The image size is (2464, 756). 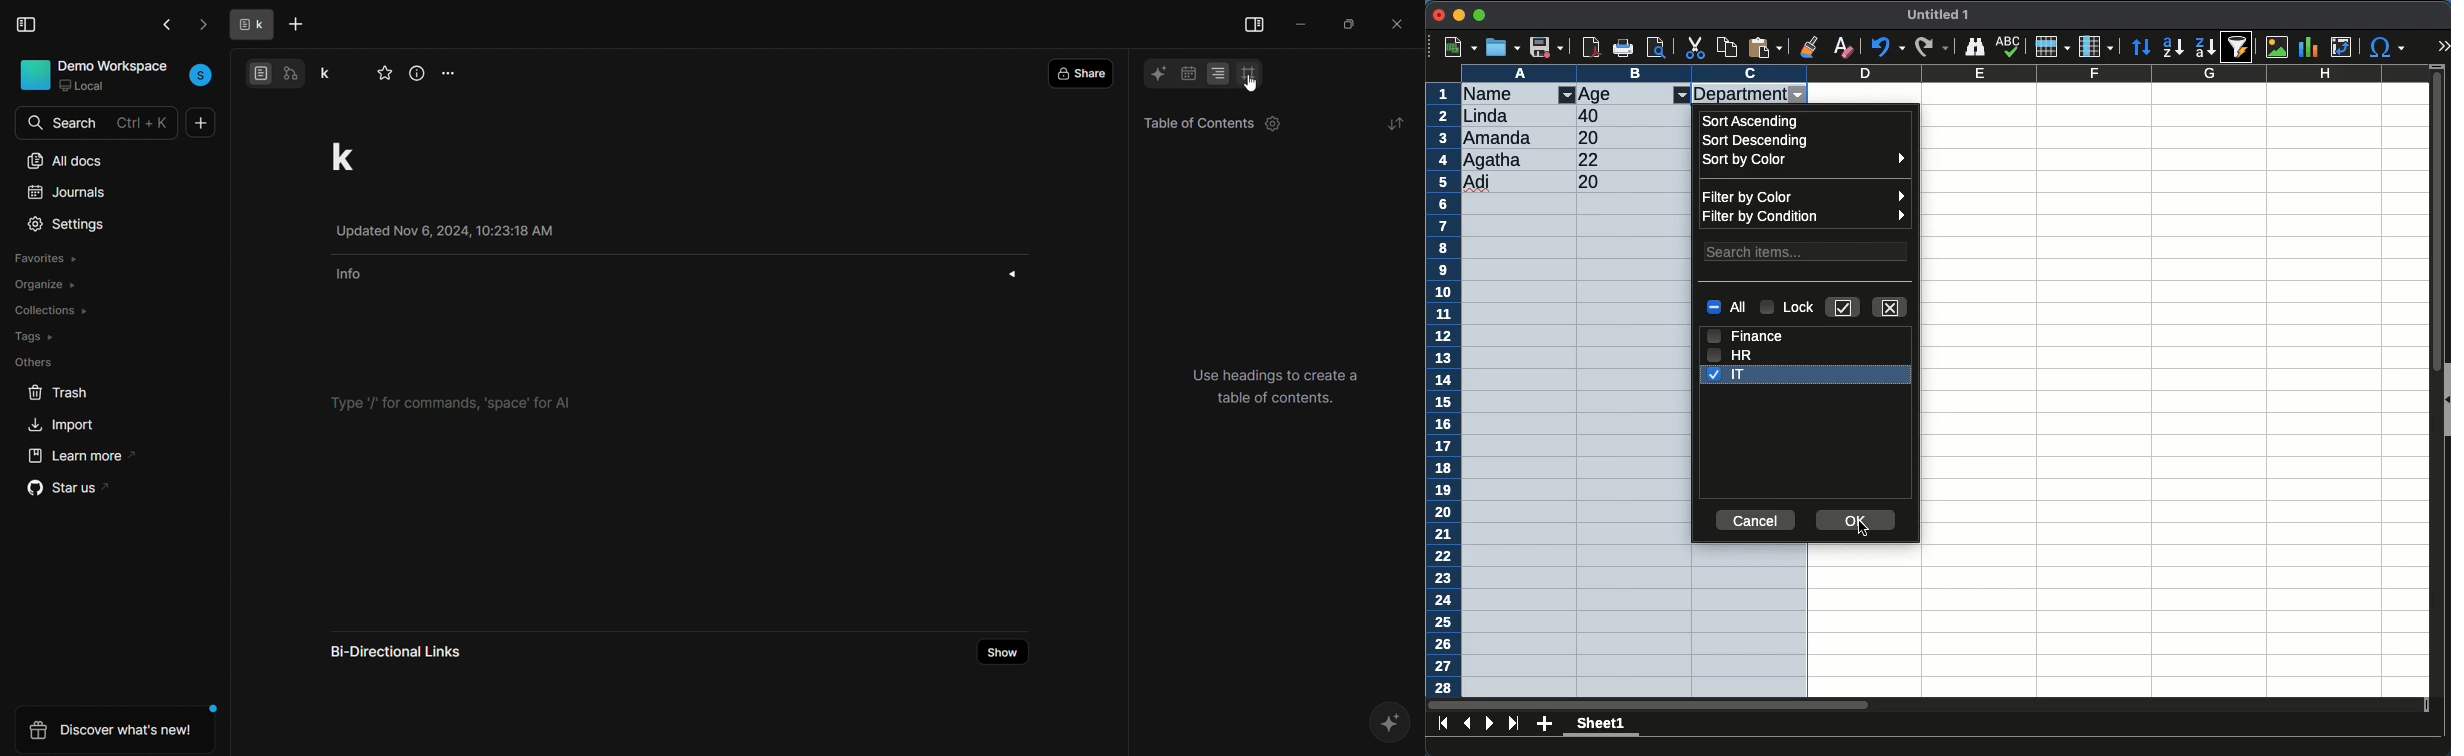 I want to click on ok, so click(x=1857, y=517).